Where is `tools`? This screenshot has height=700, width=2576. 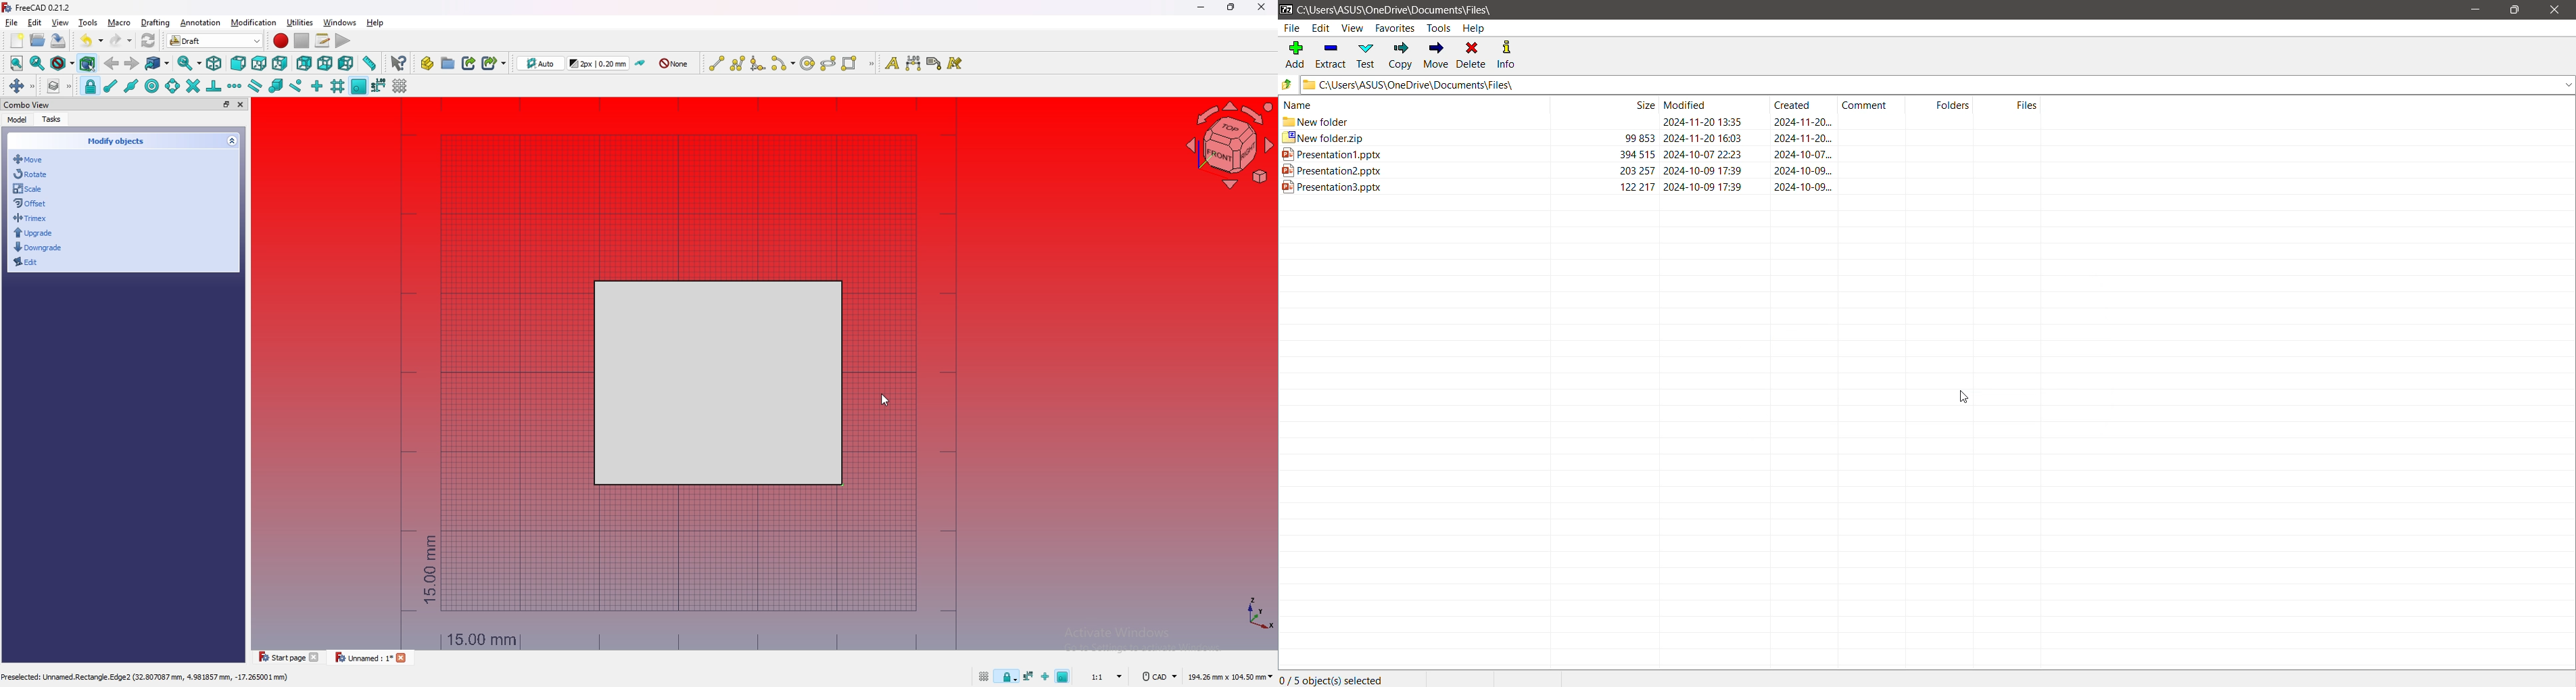 tools is located at coordinates (89, 23).